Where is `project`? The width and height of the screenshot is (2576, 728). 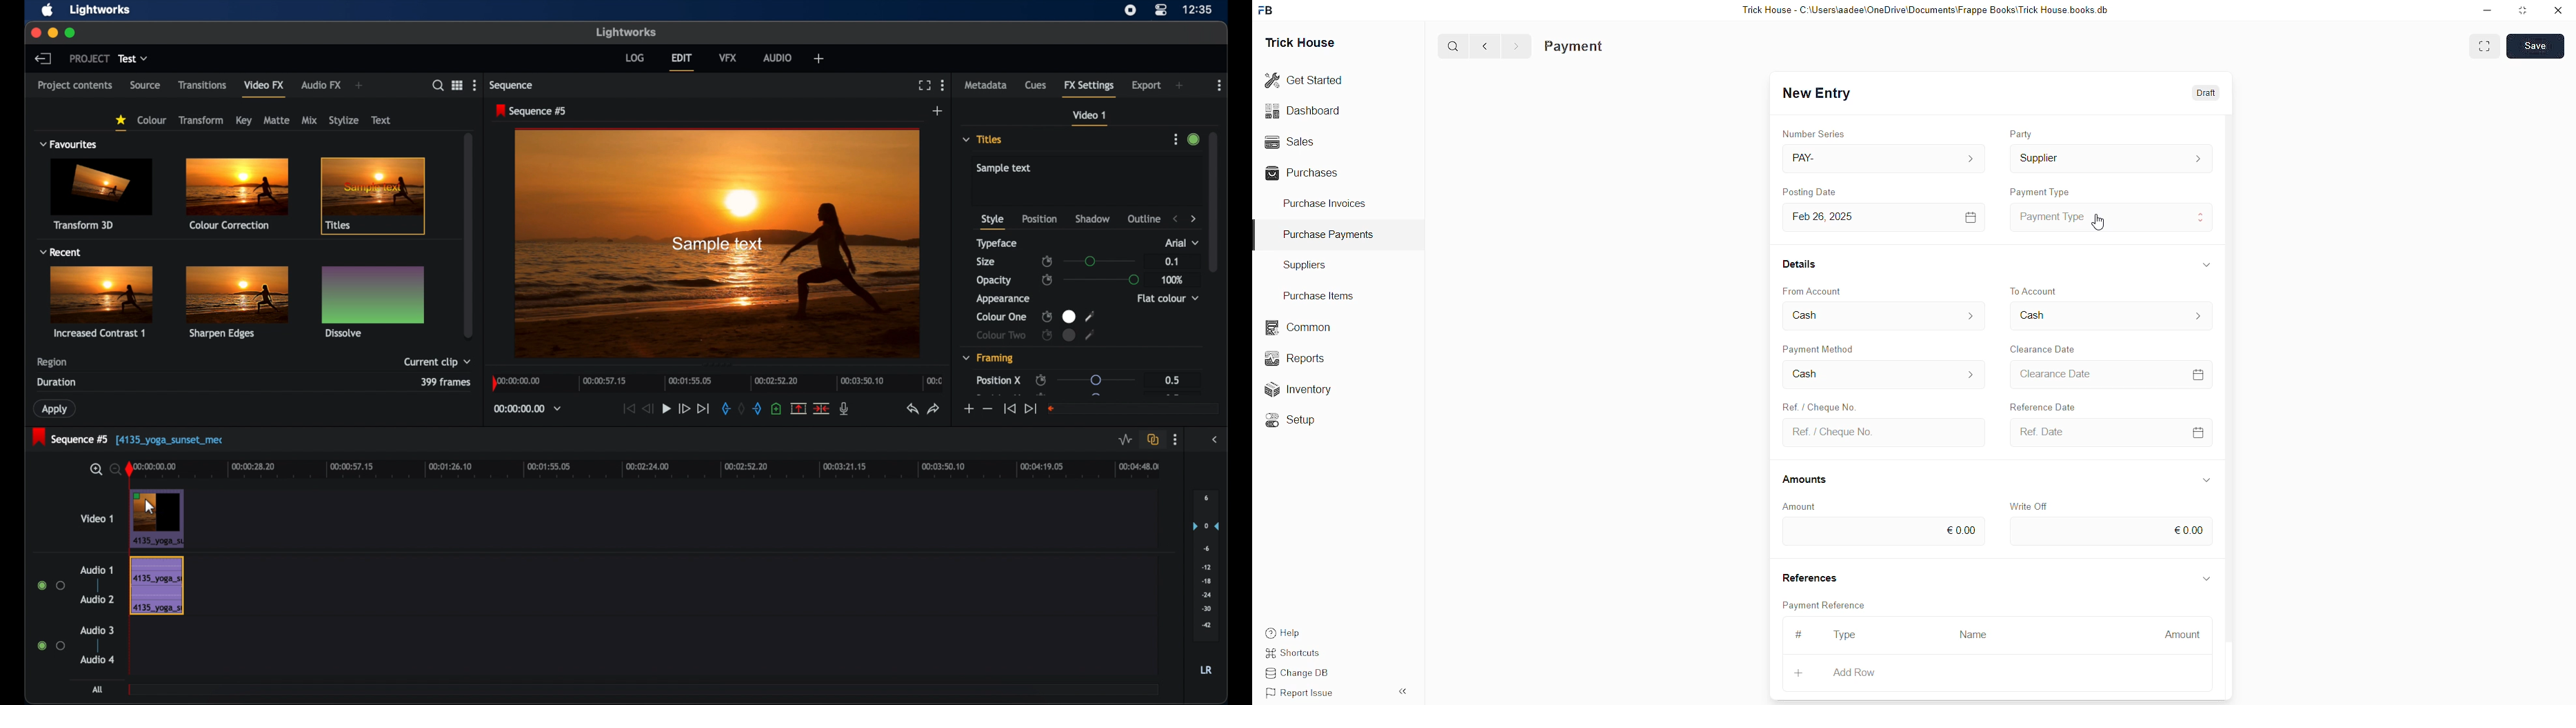
project is located at coordinates (87, 59).